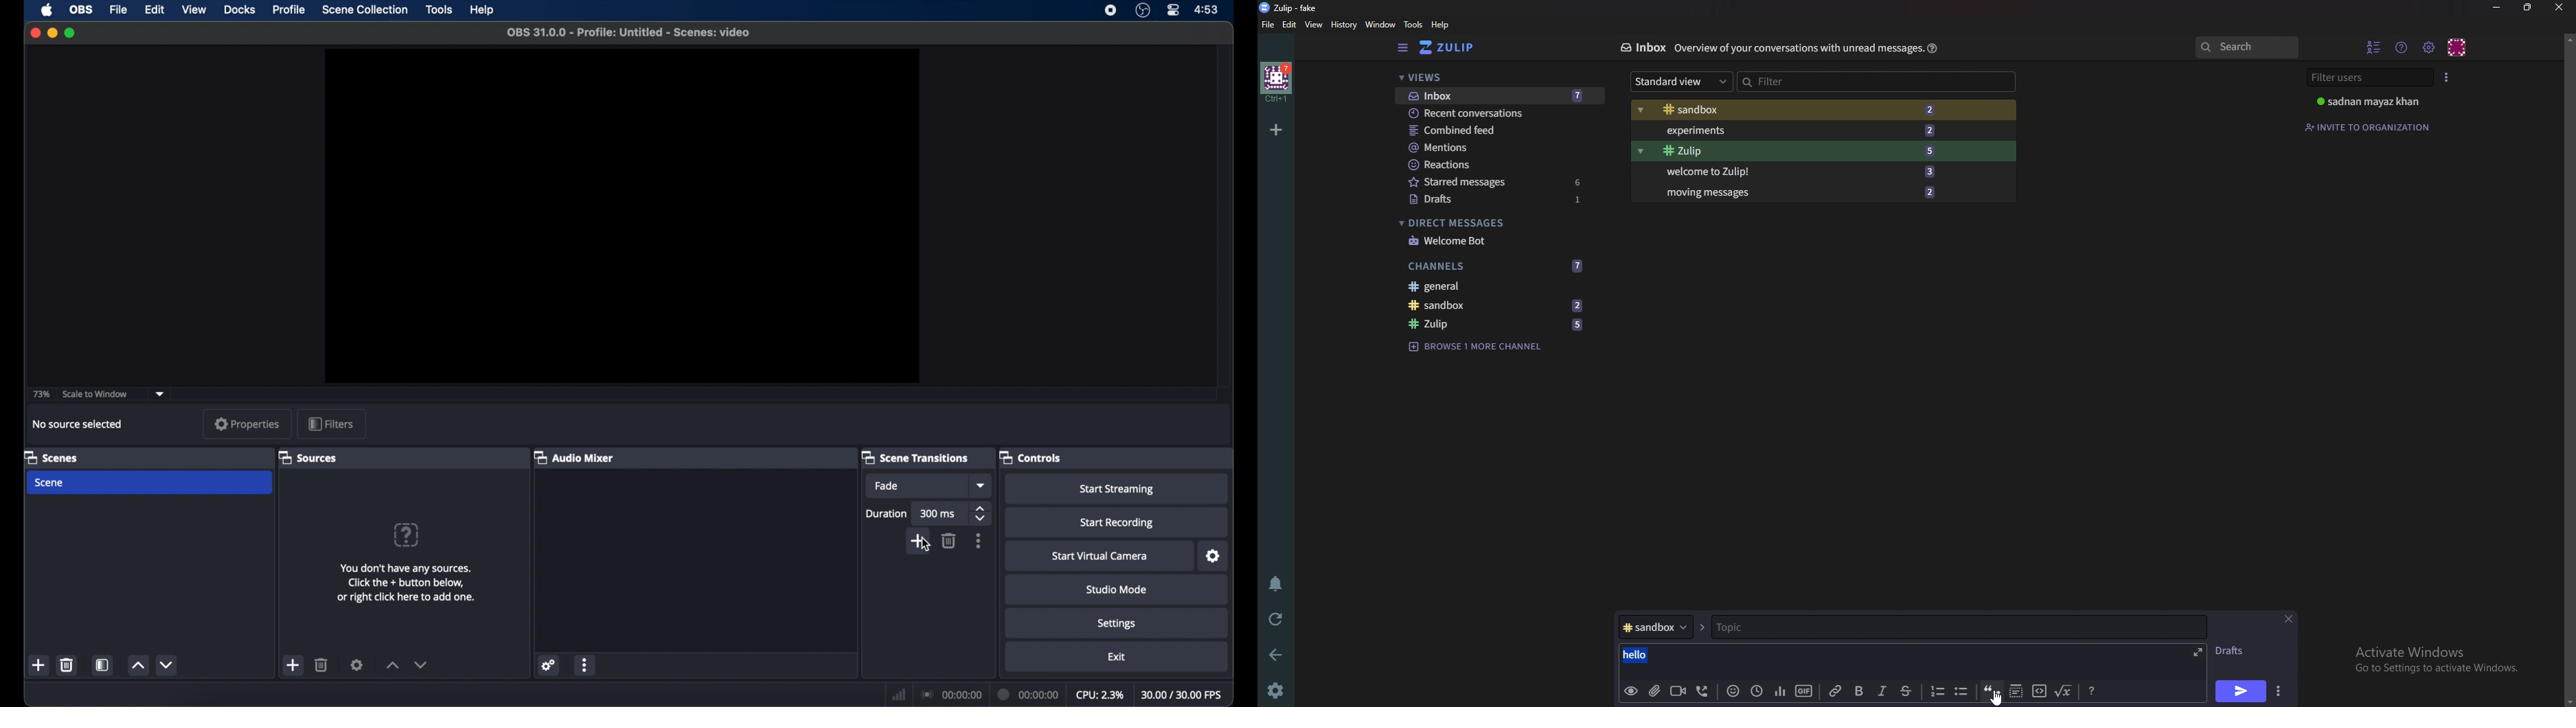 This screenshot has width=2576, height=728. Describe the element at coordinates (40, 395) in the screenshot. I see `73%` at that location.